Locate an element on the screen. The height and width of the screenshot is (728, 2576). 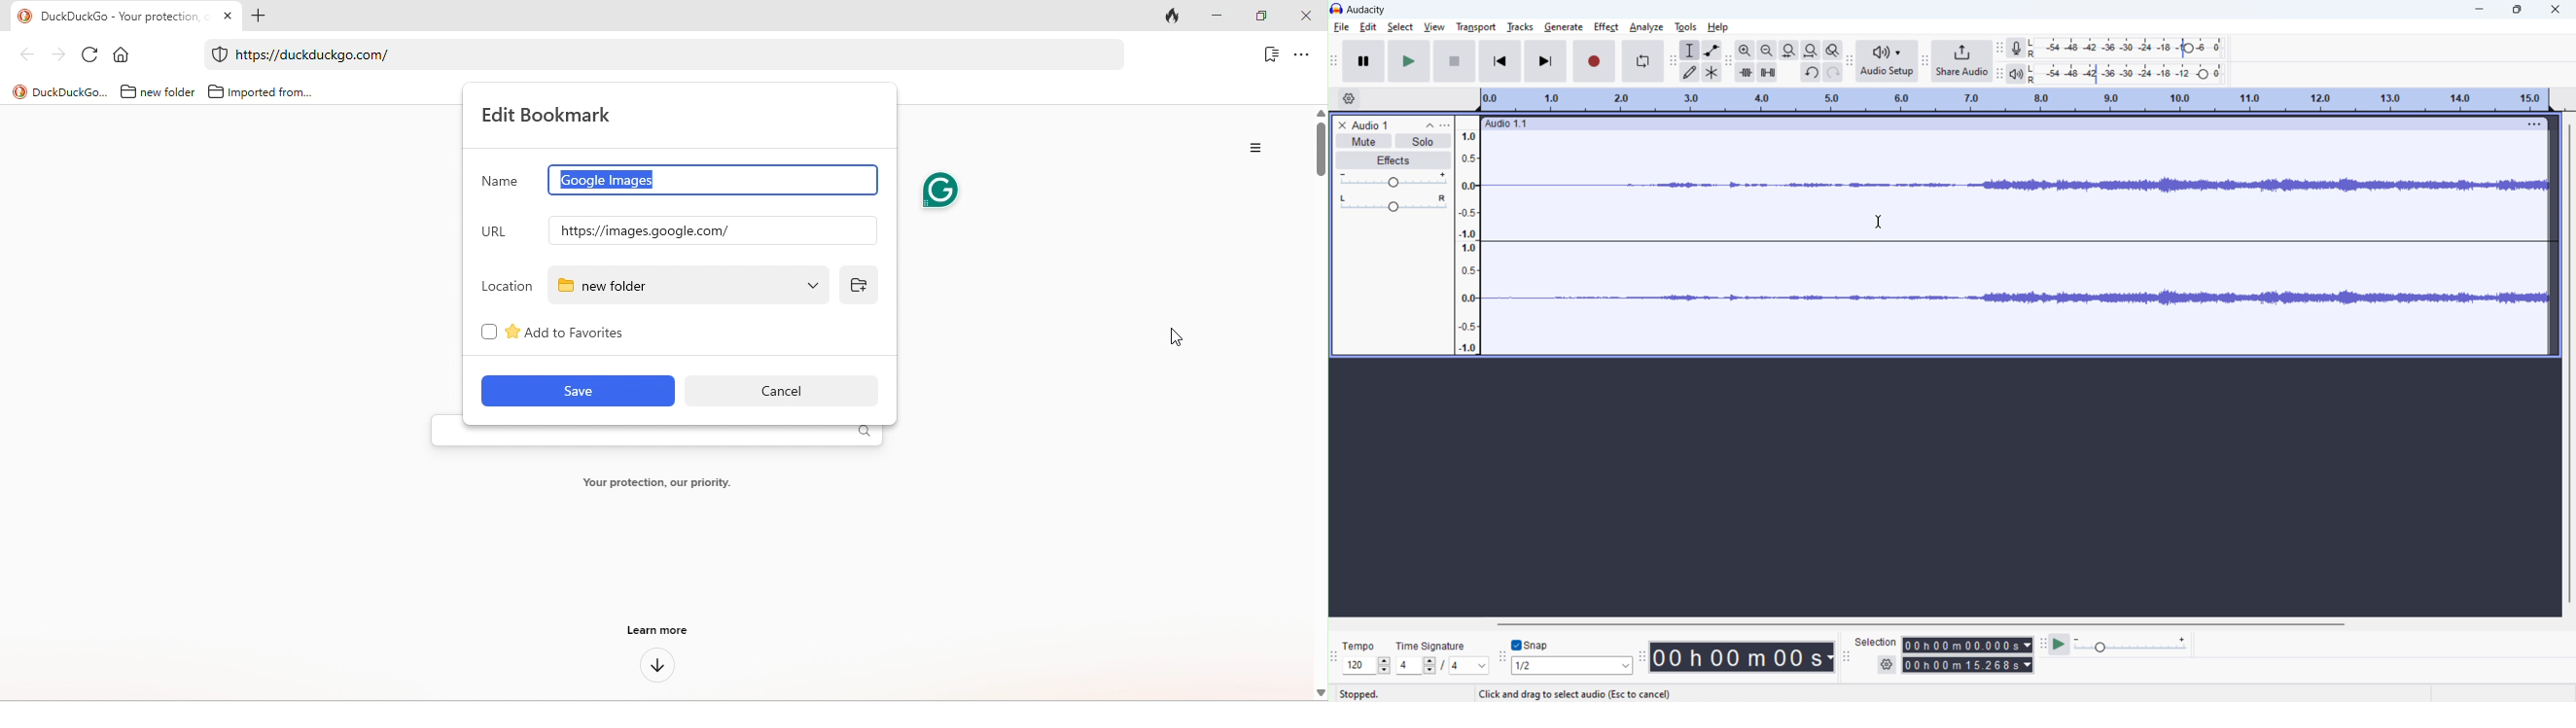
stop is located at coordinates (1455, 61).